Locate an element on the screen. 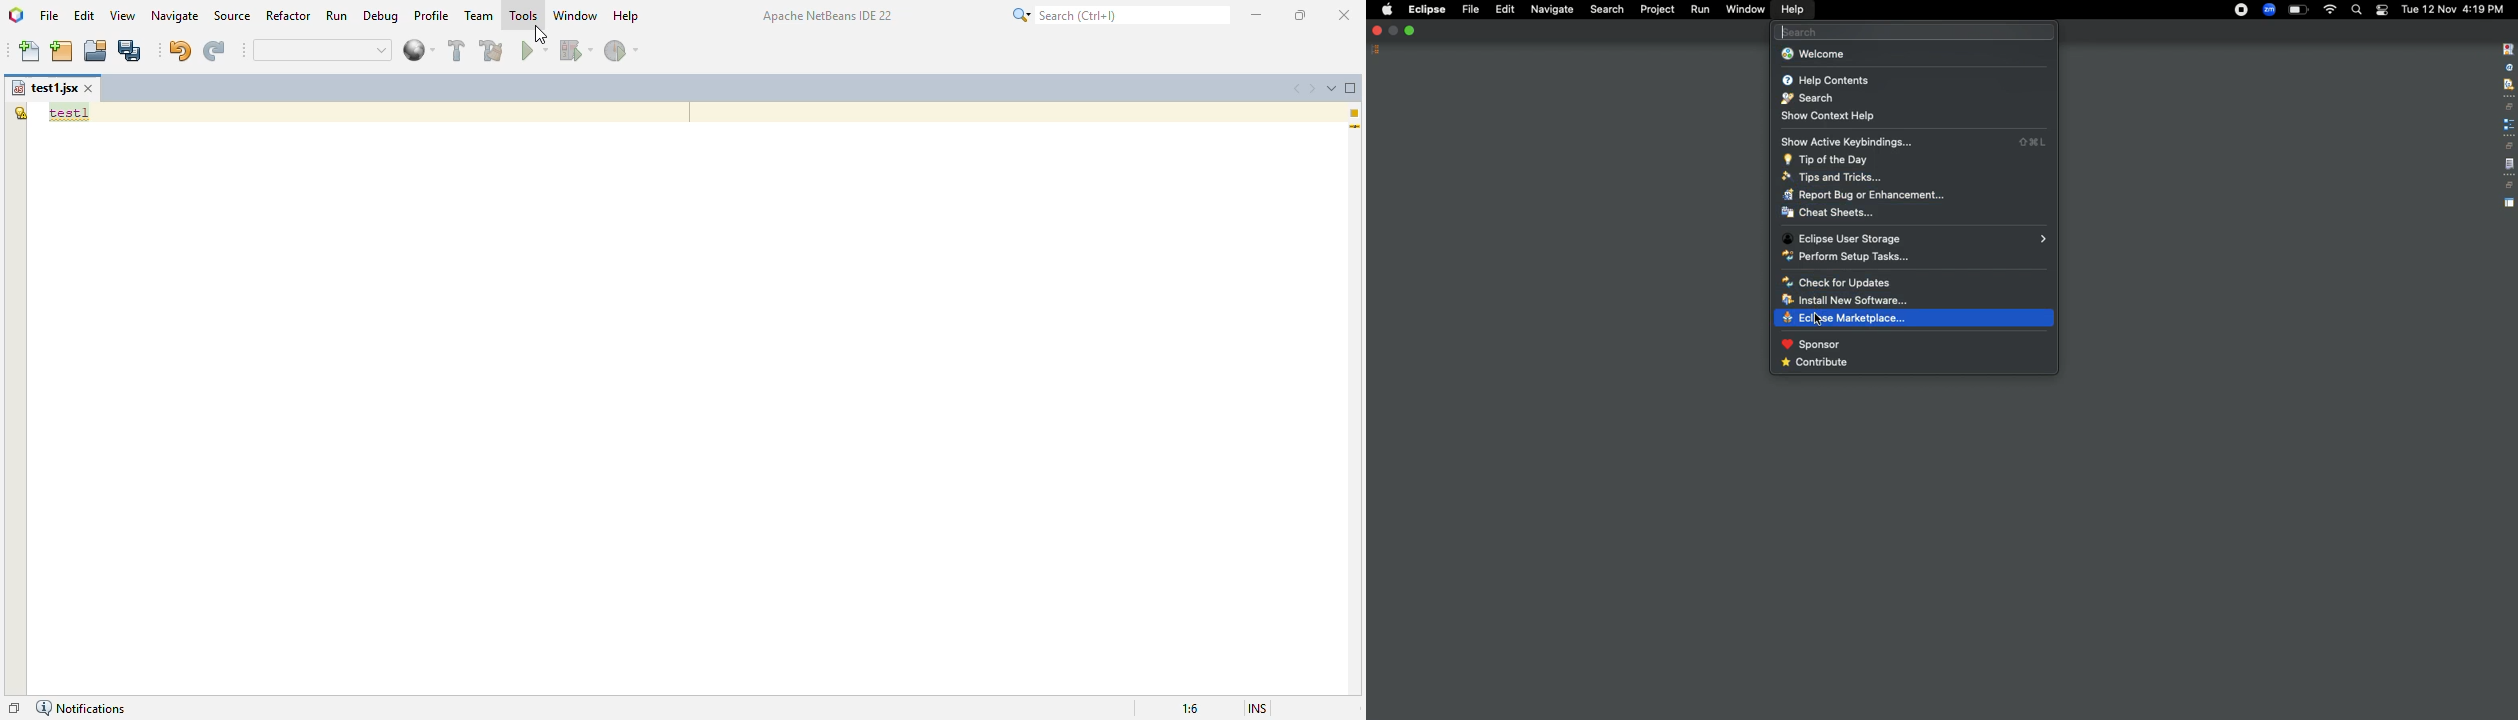 Image resolution: width=2520 pixels, height=728 pixels. save all is located at coordinates (131, 50).